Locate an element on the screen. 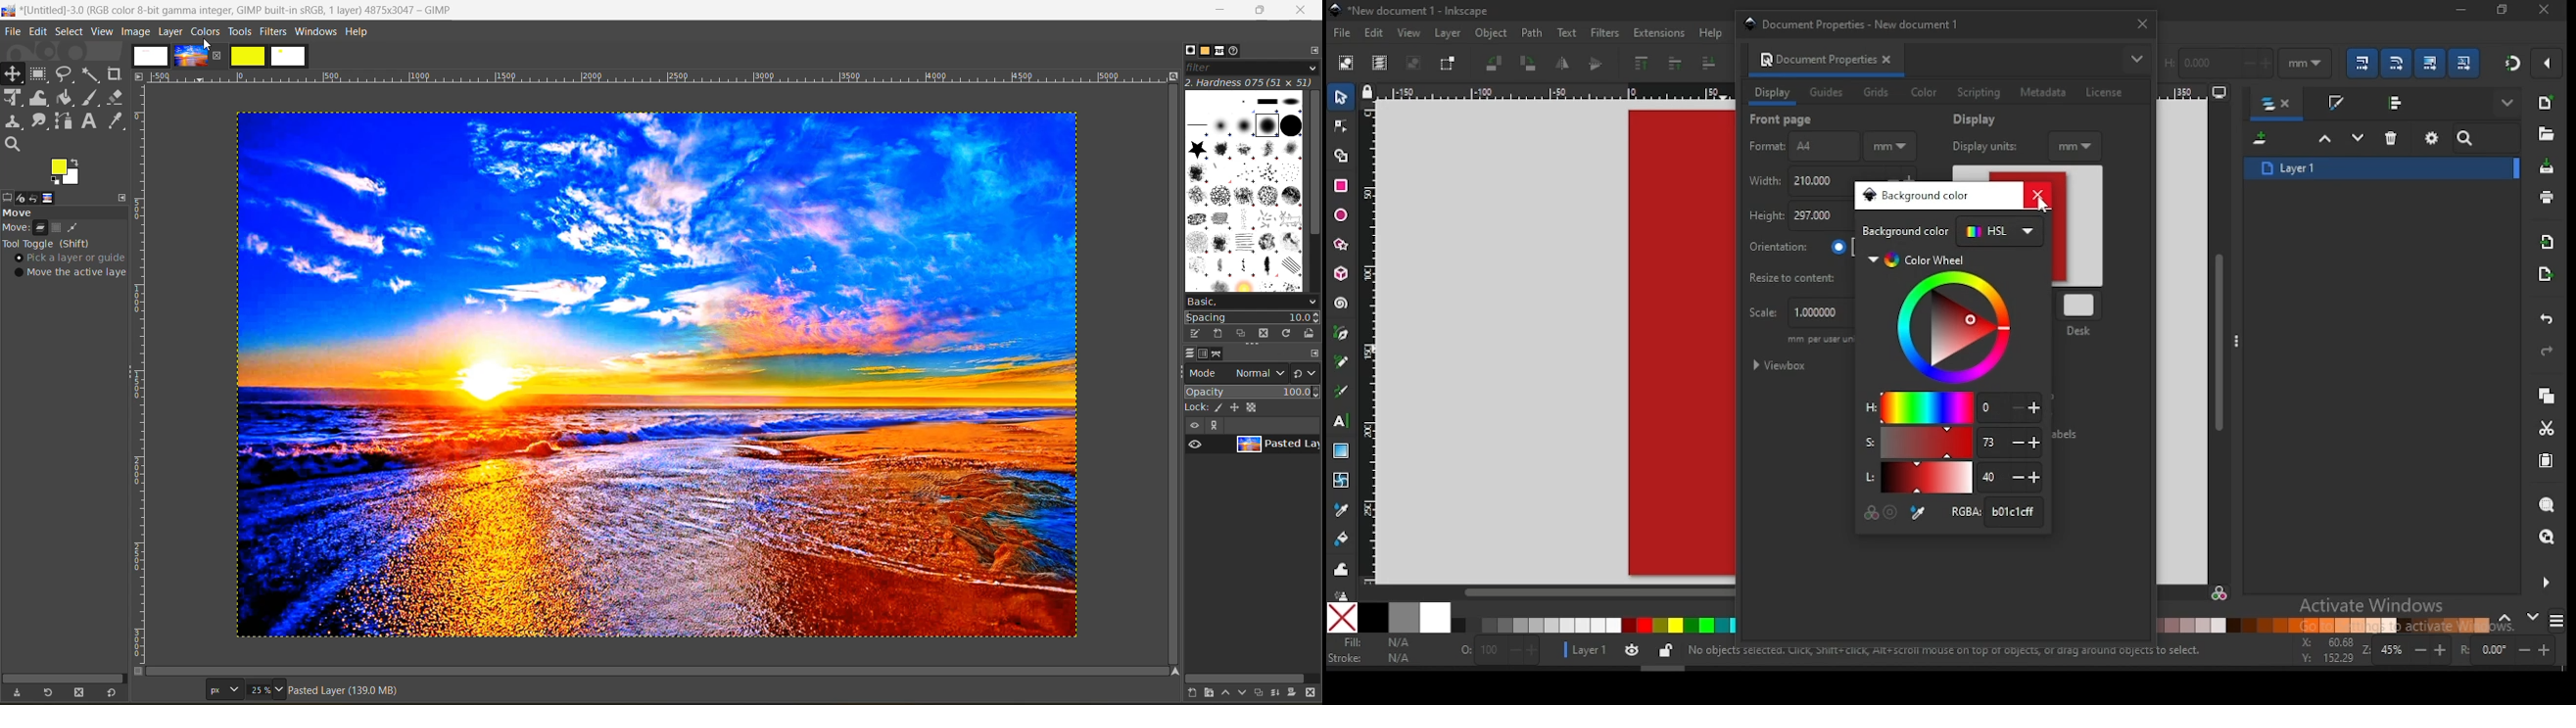 This screenshot has width=2576, height=728. zoom drawing is located at coordinates (2548, 539).